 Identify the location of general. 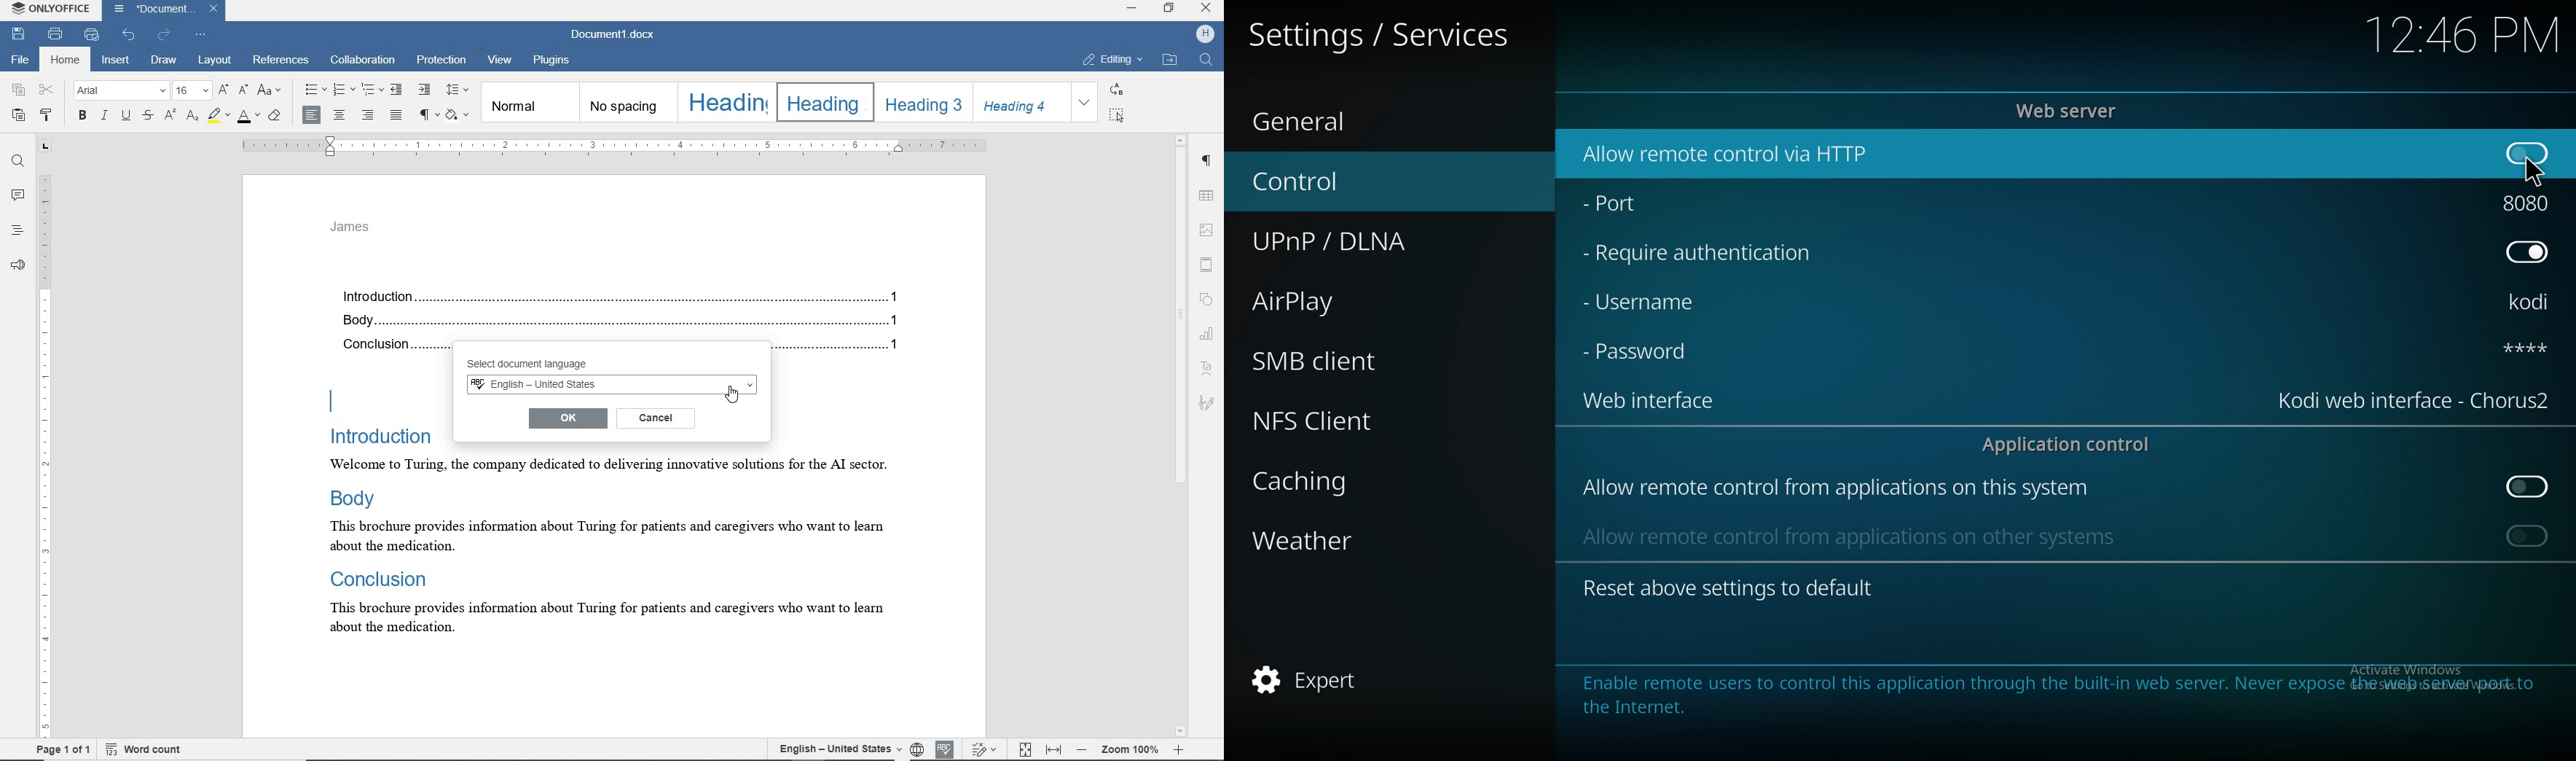
(1344, 118).